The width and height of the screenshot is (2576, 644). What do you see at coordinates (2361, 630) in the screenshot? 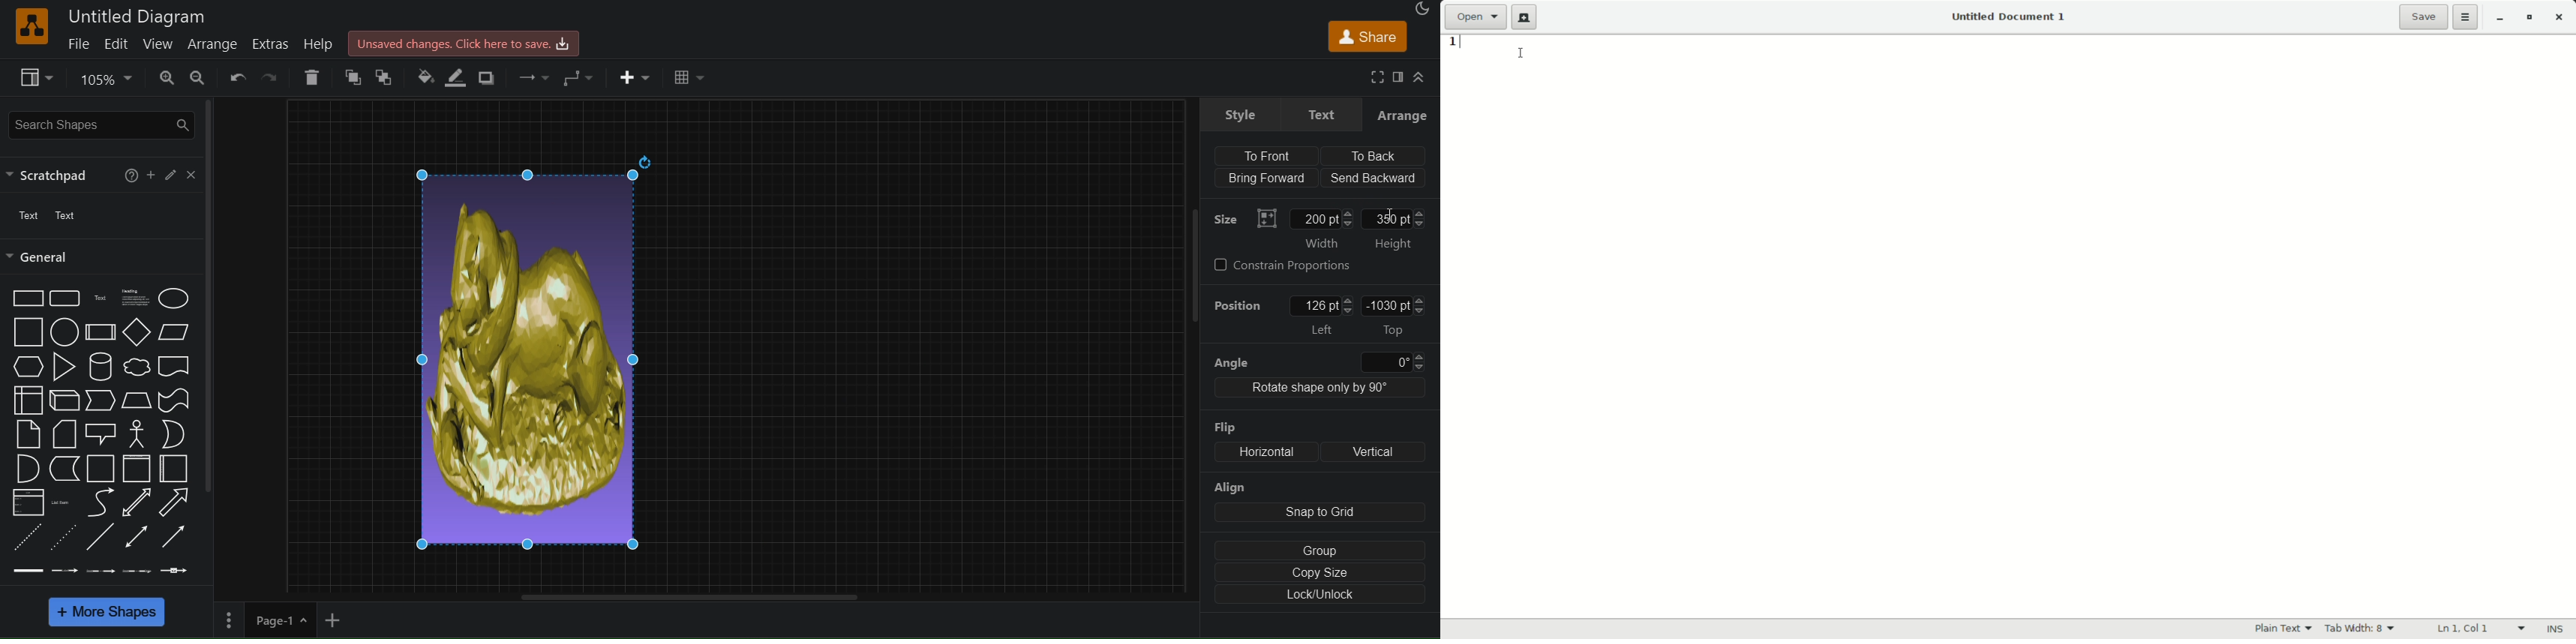
I see `tab width 8` at bounding box center [2361, 630].